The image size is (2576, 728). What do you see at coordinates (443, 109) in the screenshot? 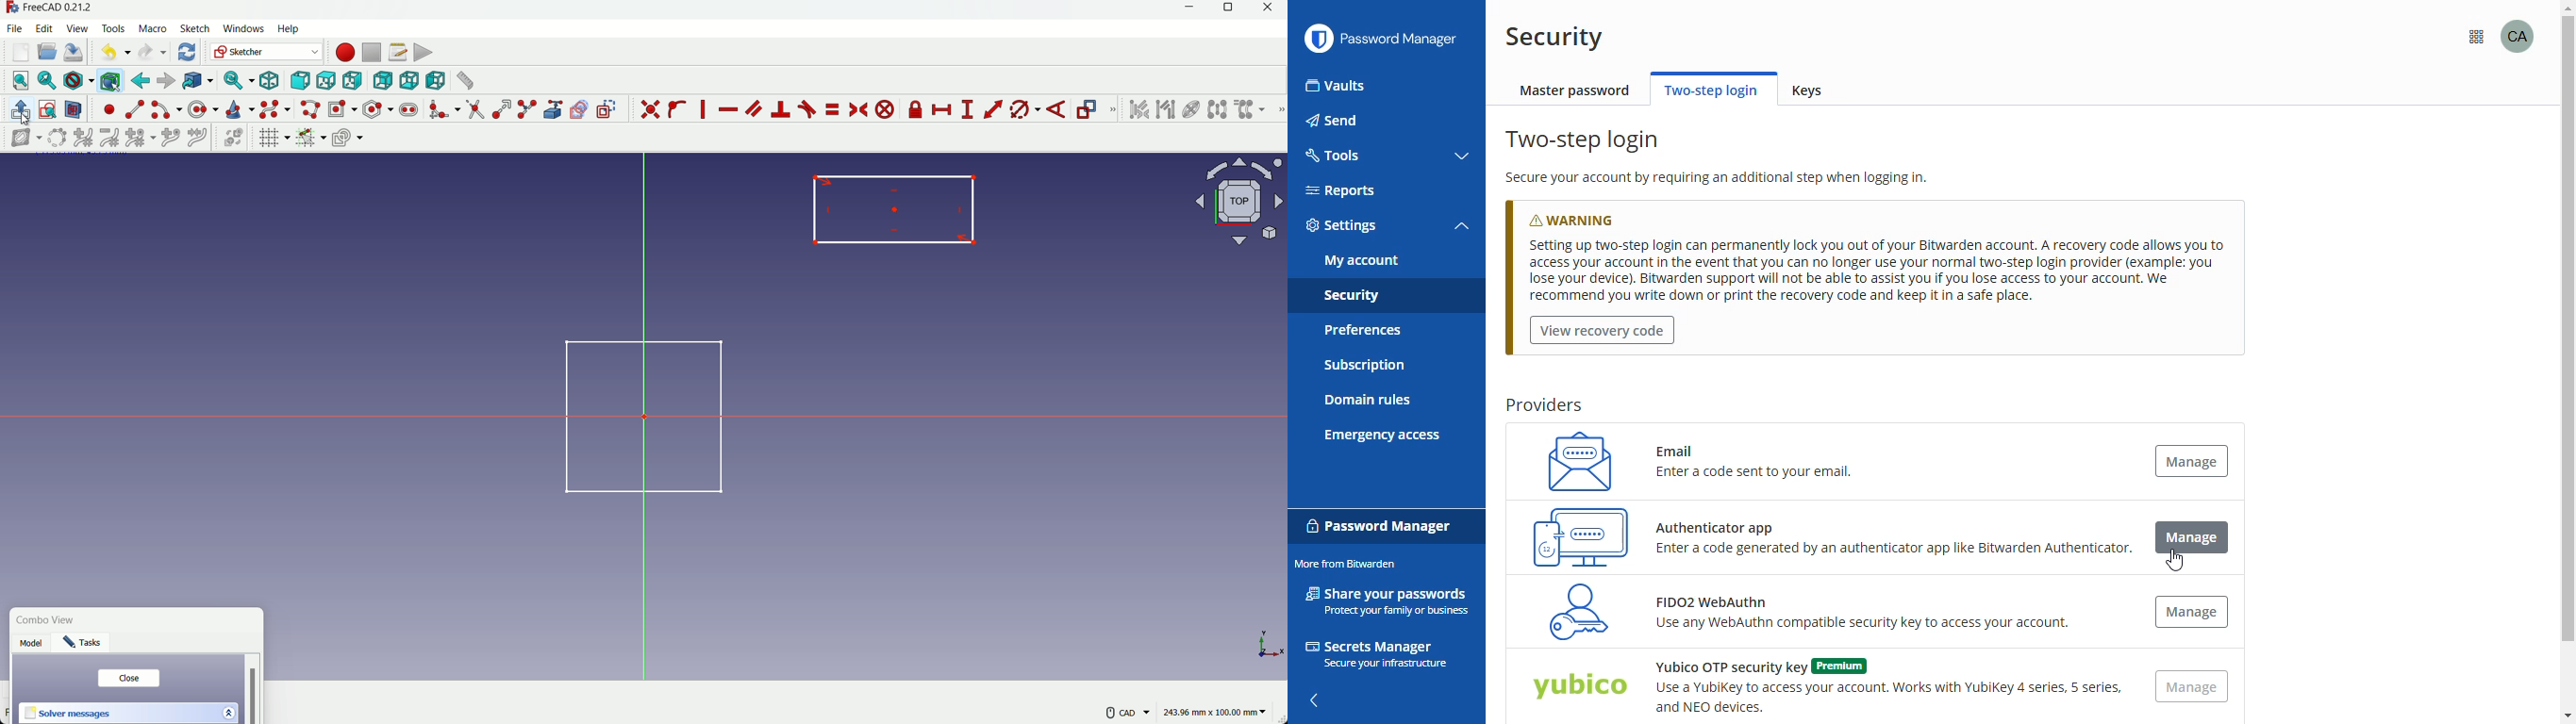
I see `create fillet` at bounding box center [443, 109].